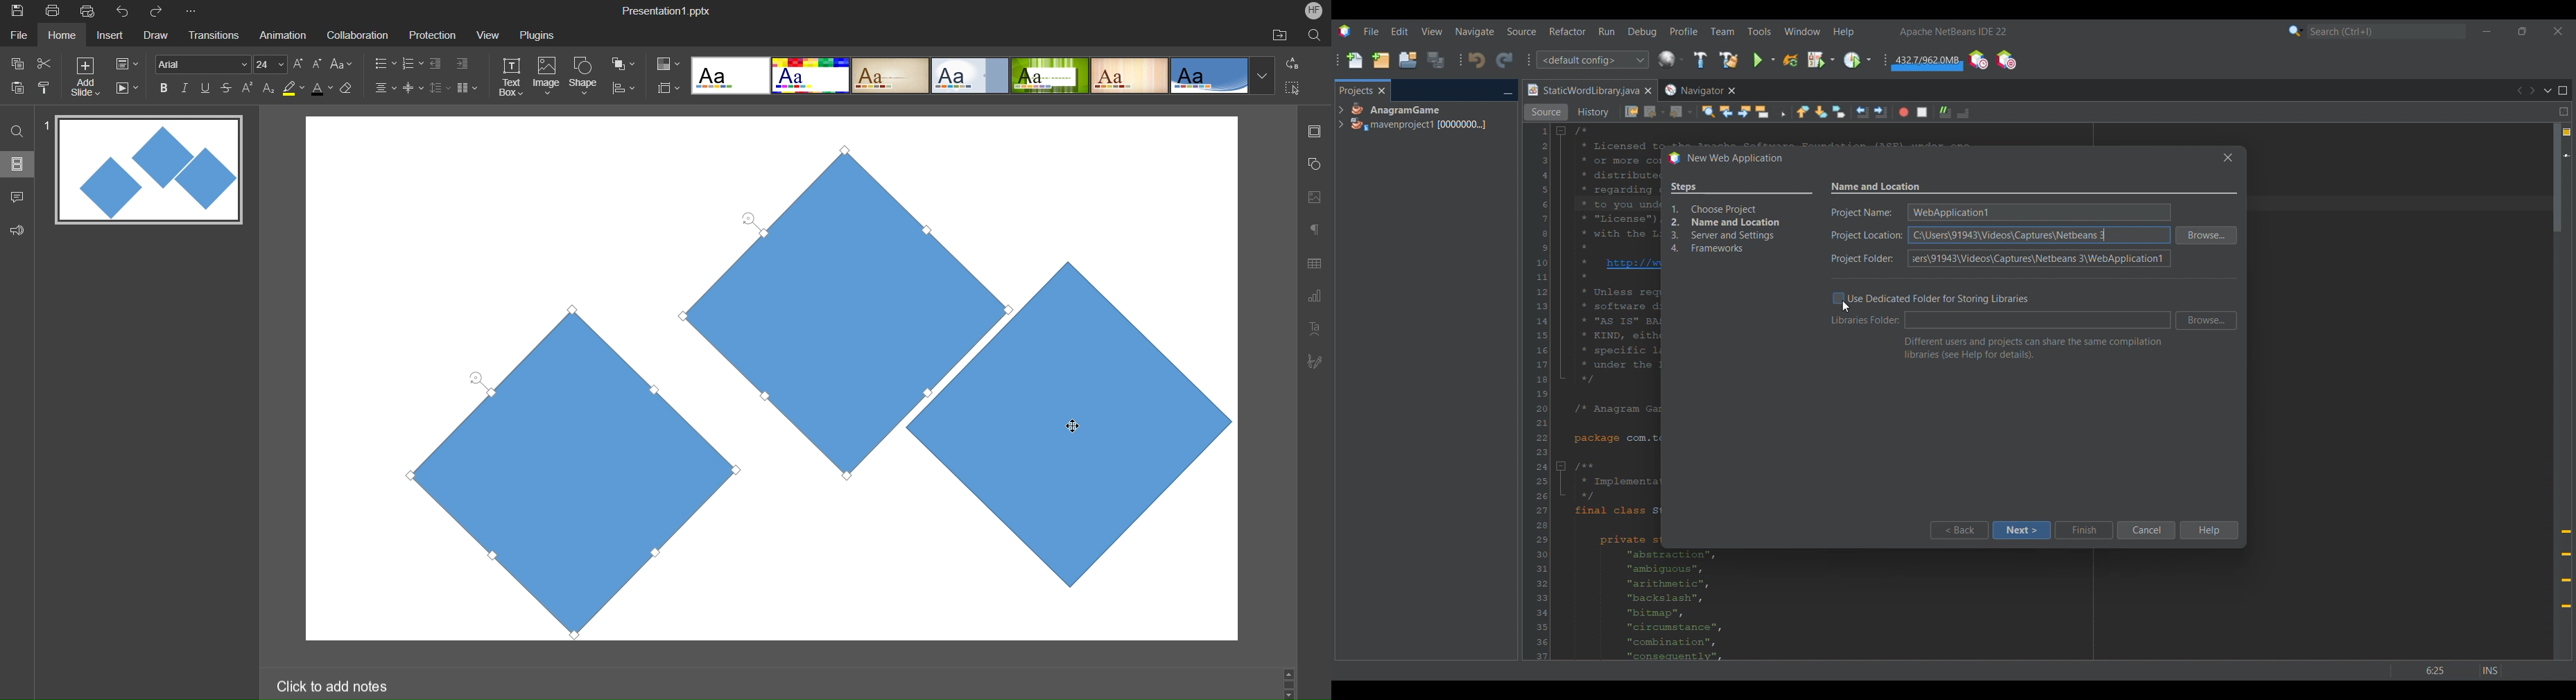 The image size is (2576, 700). What do you see at coordinates (1312, 197) in the screenshot?
I see `Image Settings` at bounding box center [1312, 197].